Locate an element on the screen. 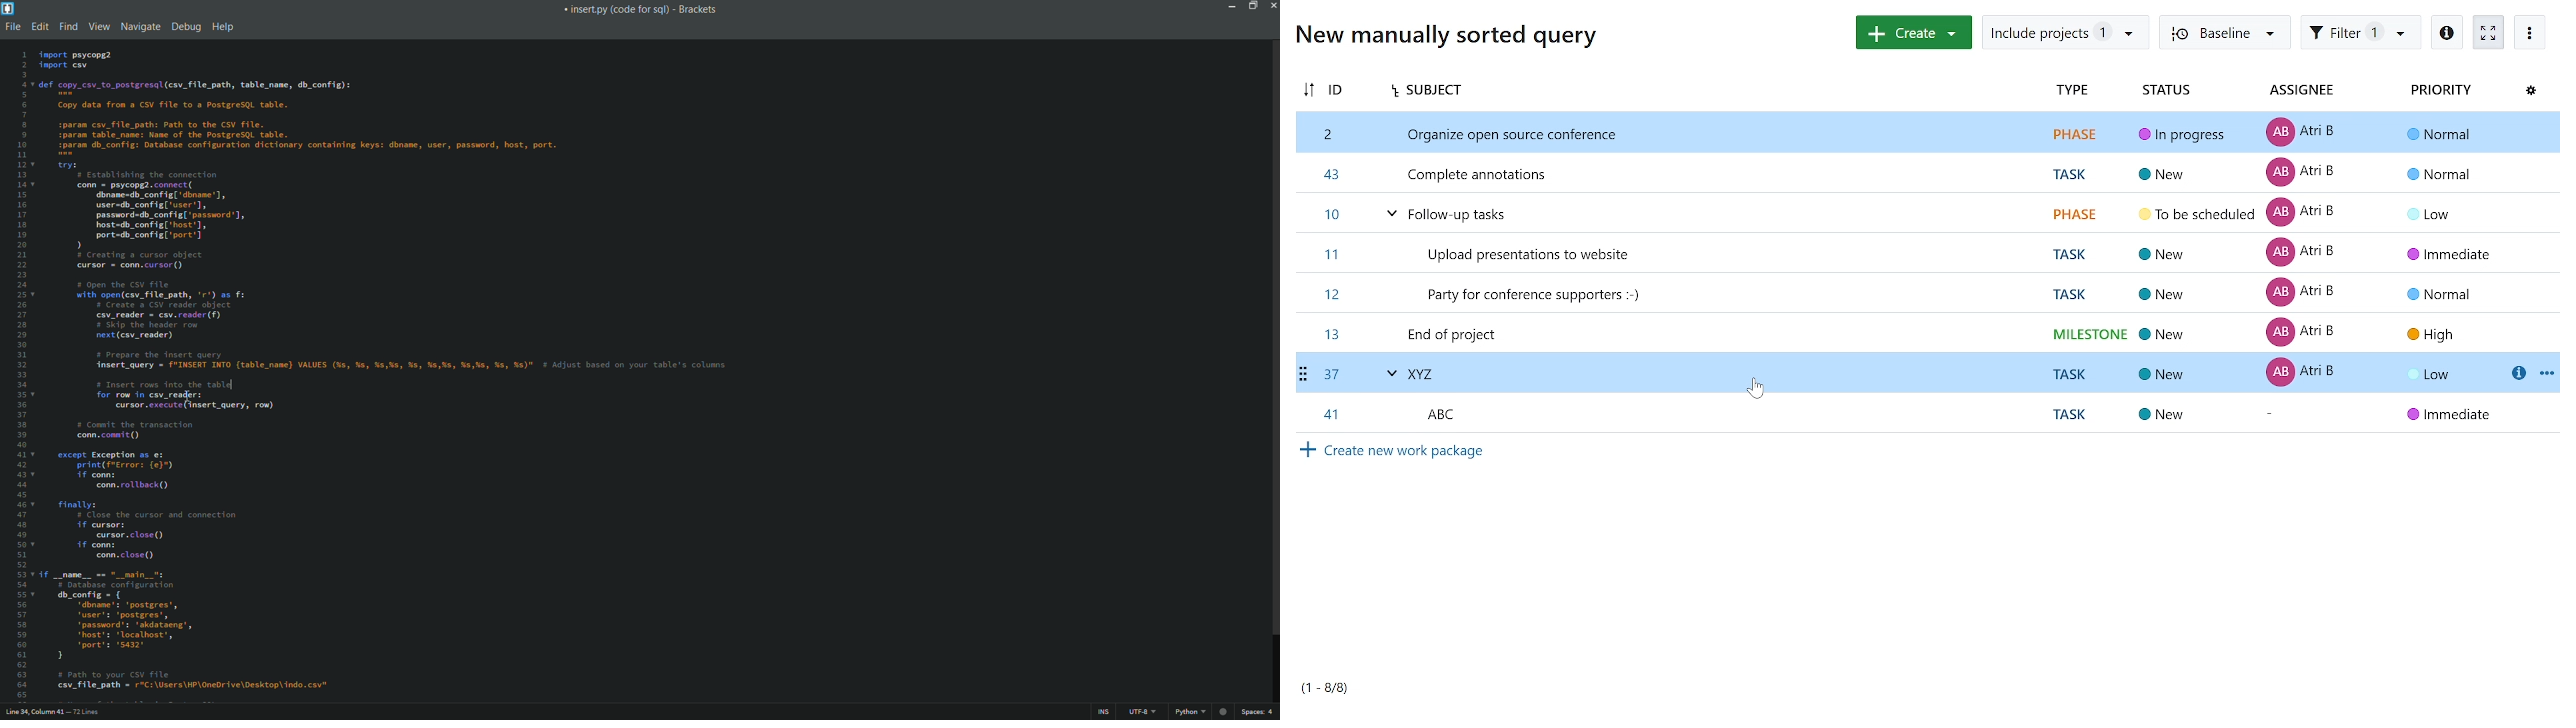 This screenshot has width=2576, height=728. status is located at coordinates (2168, 92).